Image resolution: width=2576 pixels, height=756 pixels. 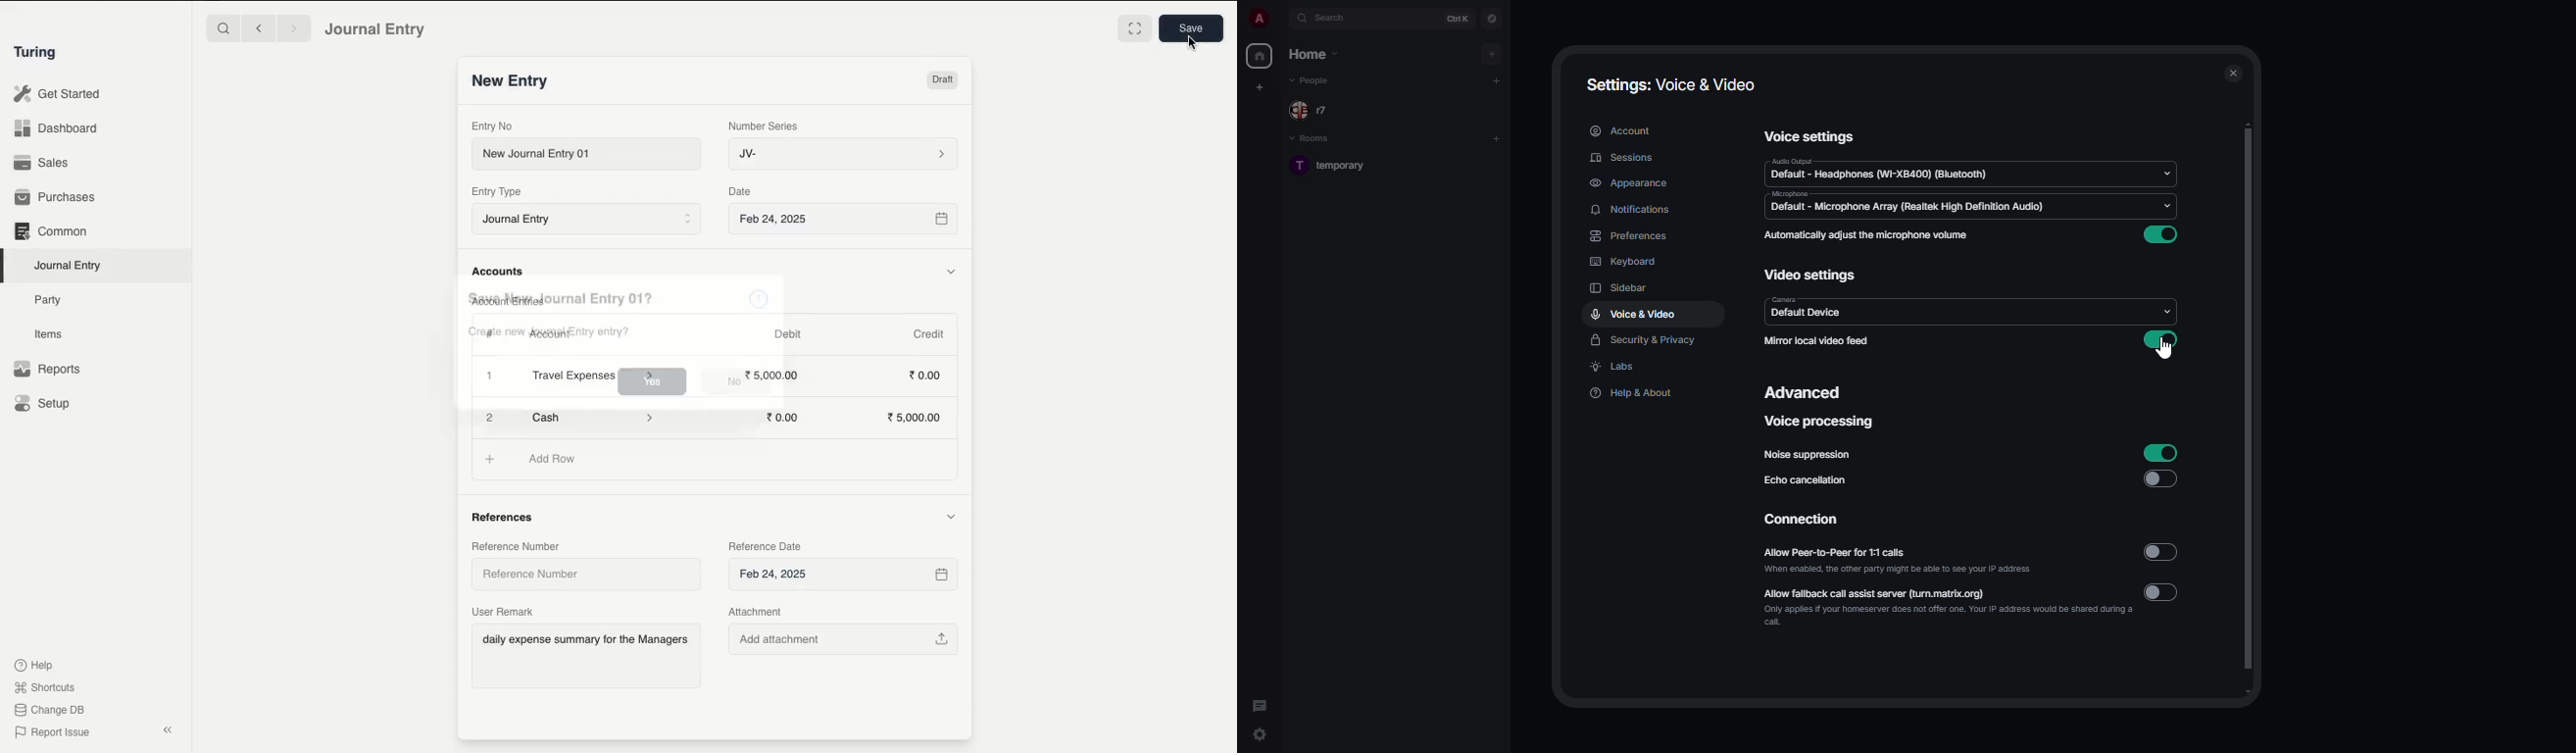 What do you see at coordinates (1261, 736) in the screenshot?
I see `cursor` at bounding box center [1261, 736].